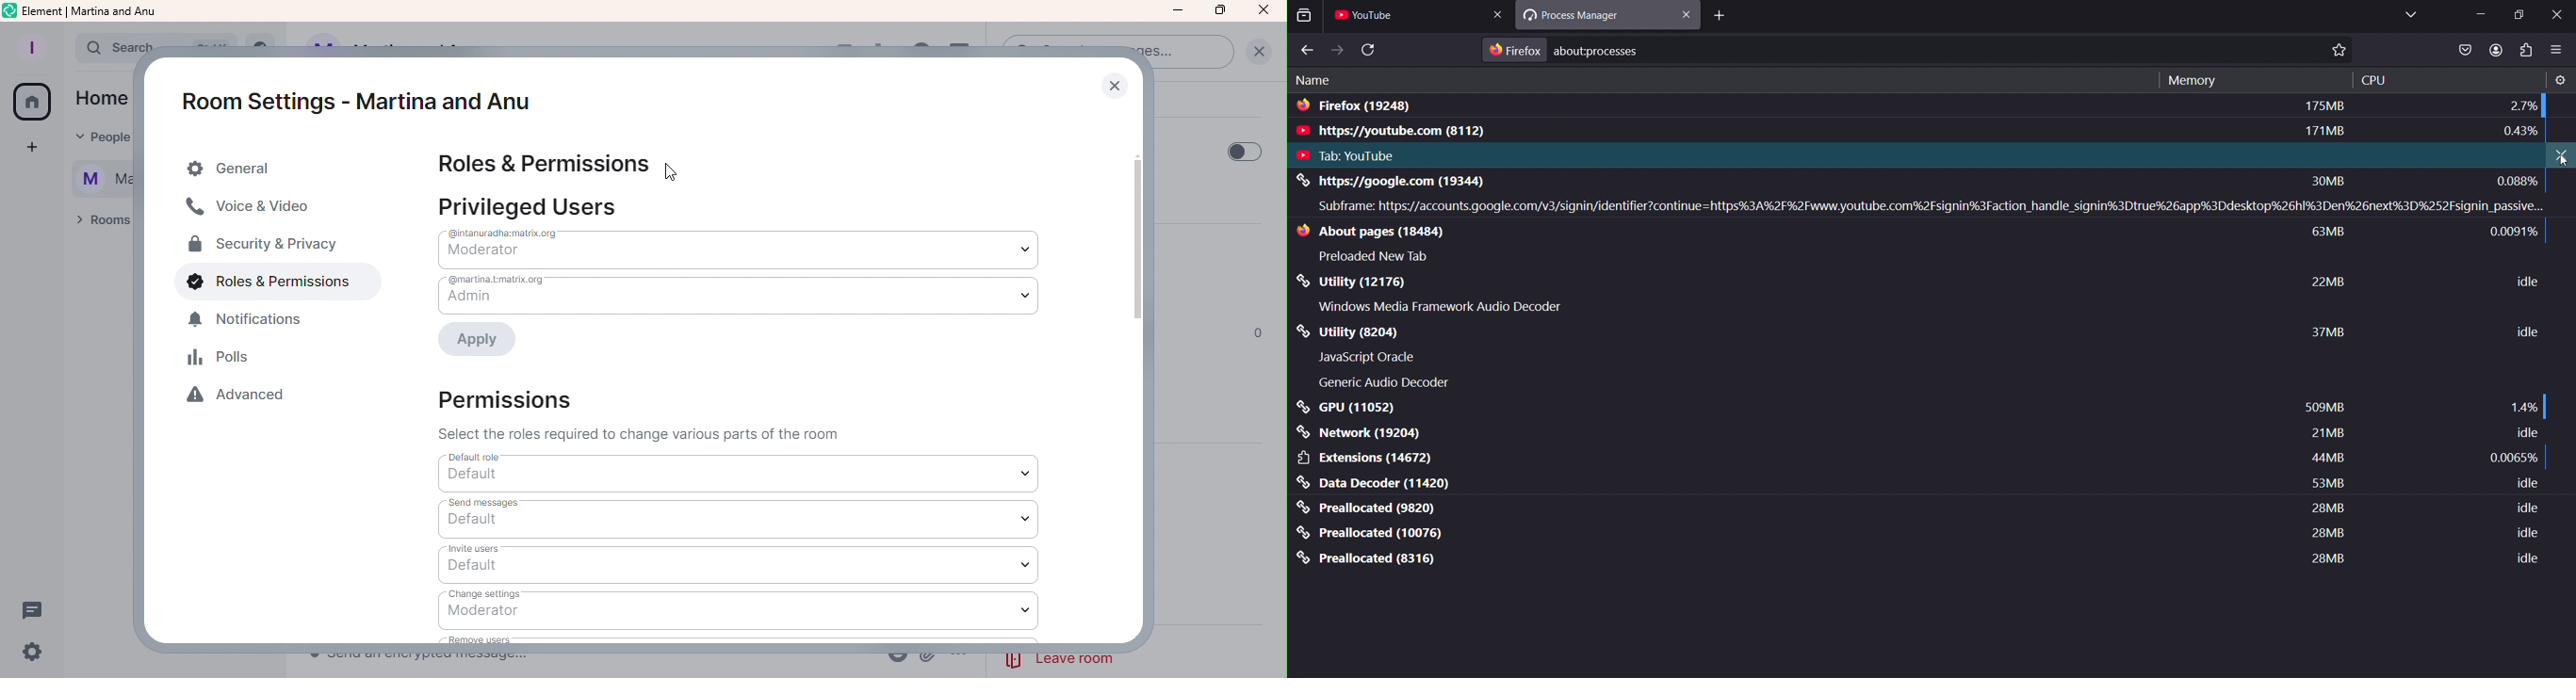  Describe the element at coordinates (27, 148) in the screenshot. I see `Create a space` at that location.